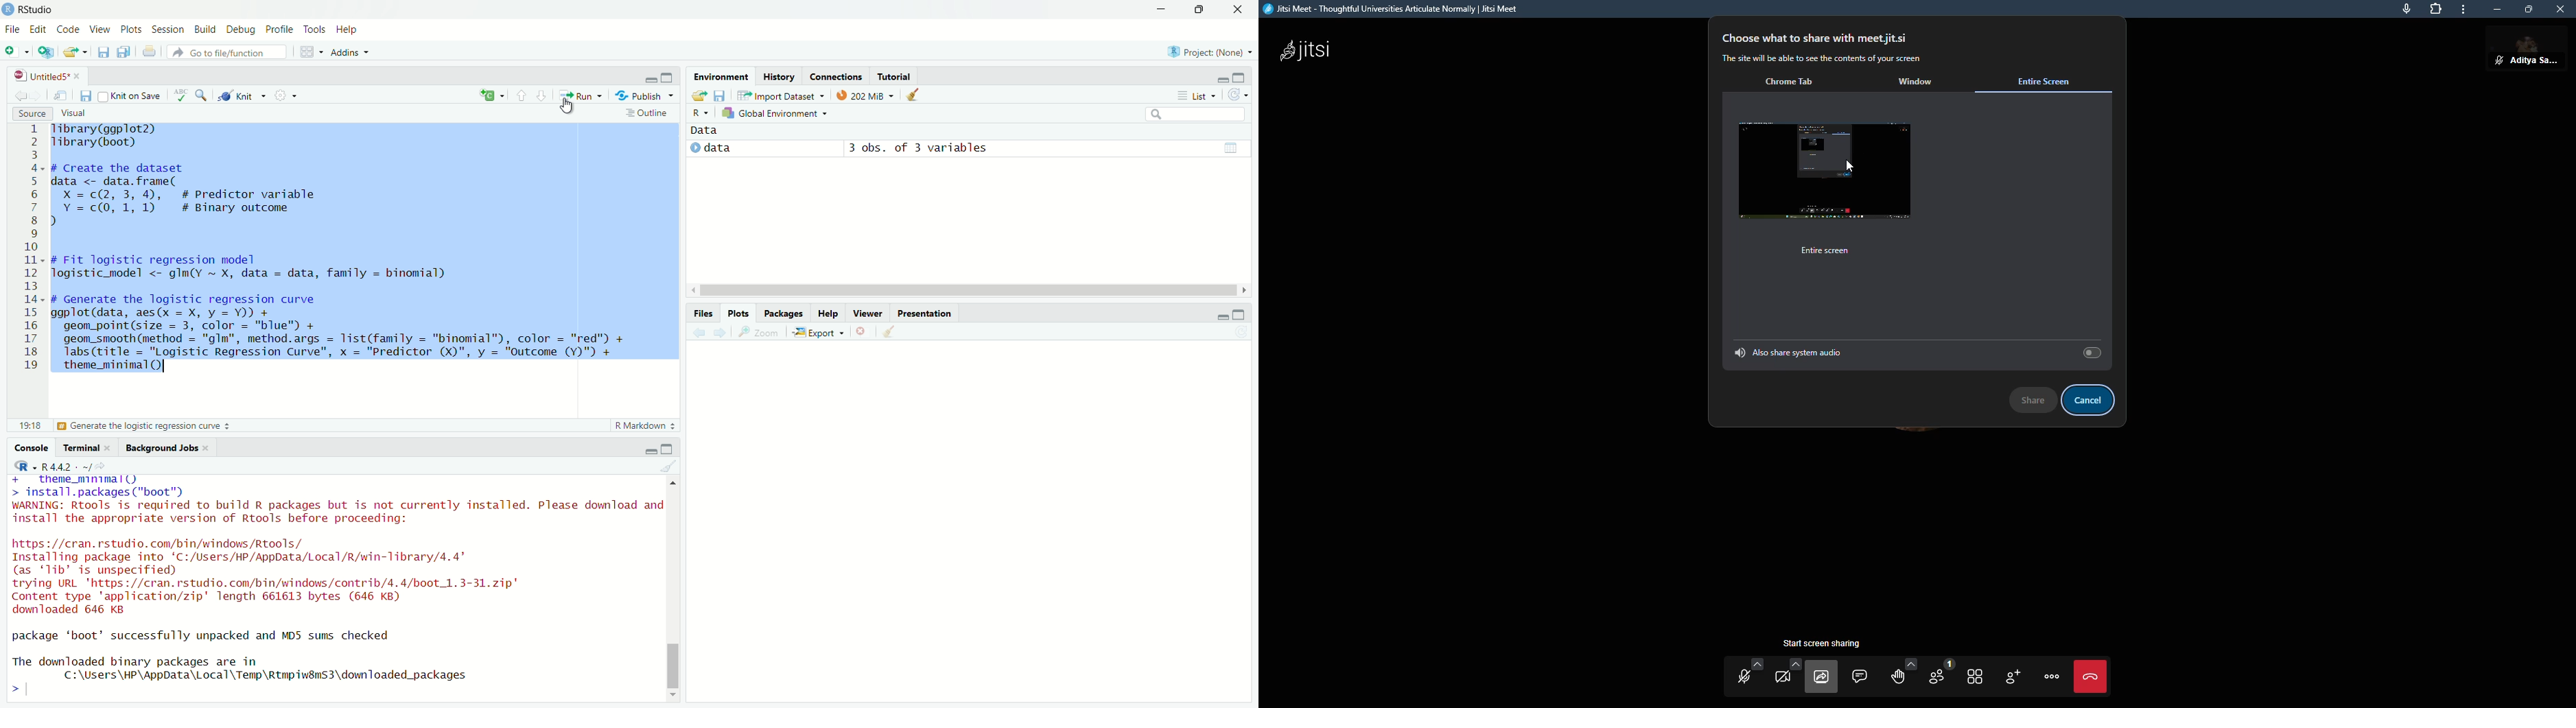 This screenshot has height=728, width=2576. What do you see at coordinates (16, 52) in the screenshot?
I see `New file` at bounding box center [16, 52].